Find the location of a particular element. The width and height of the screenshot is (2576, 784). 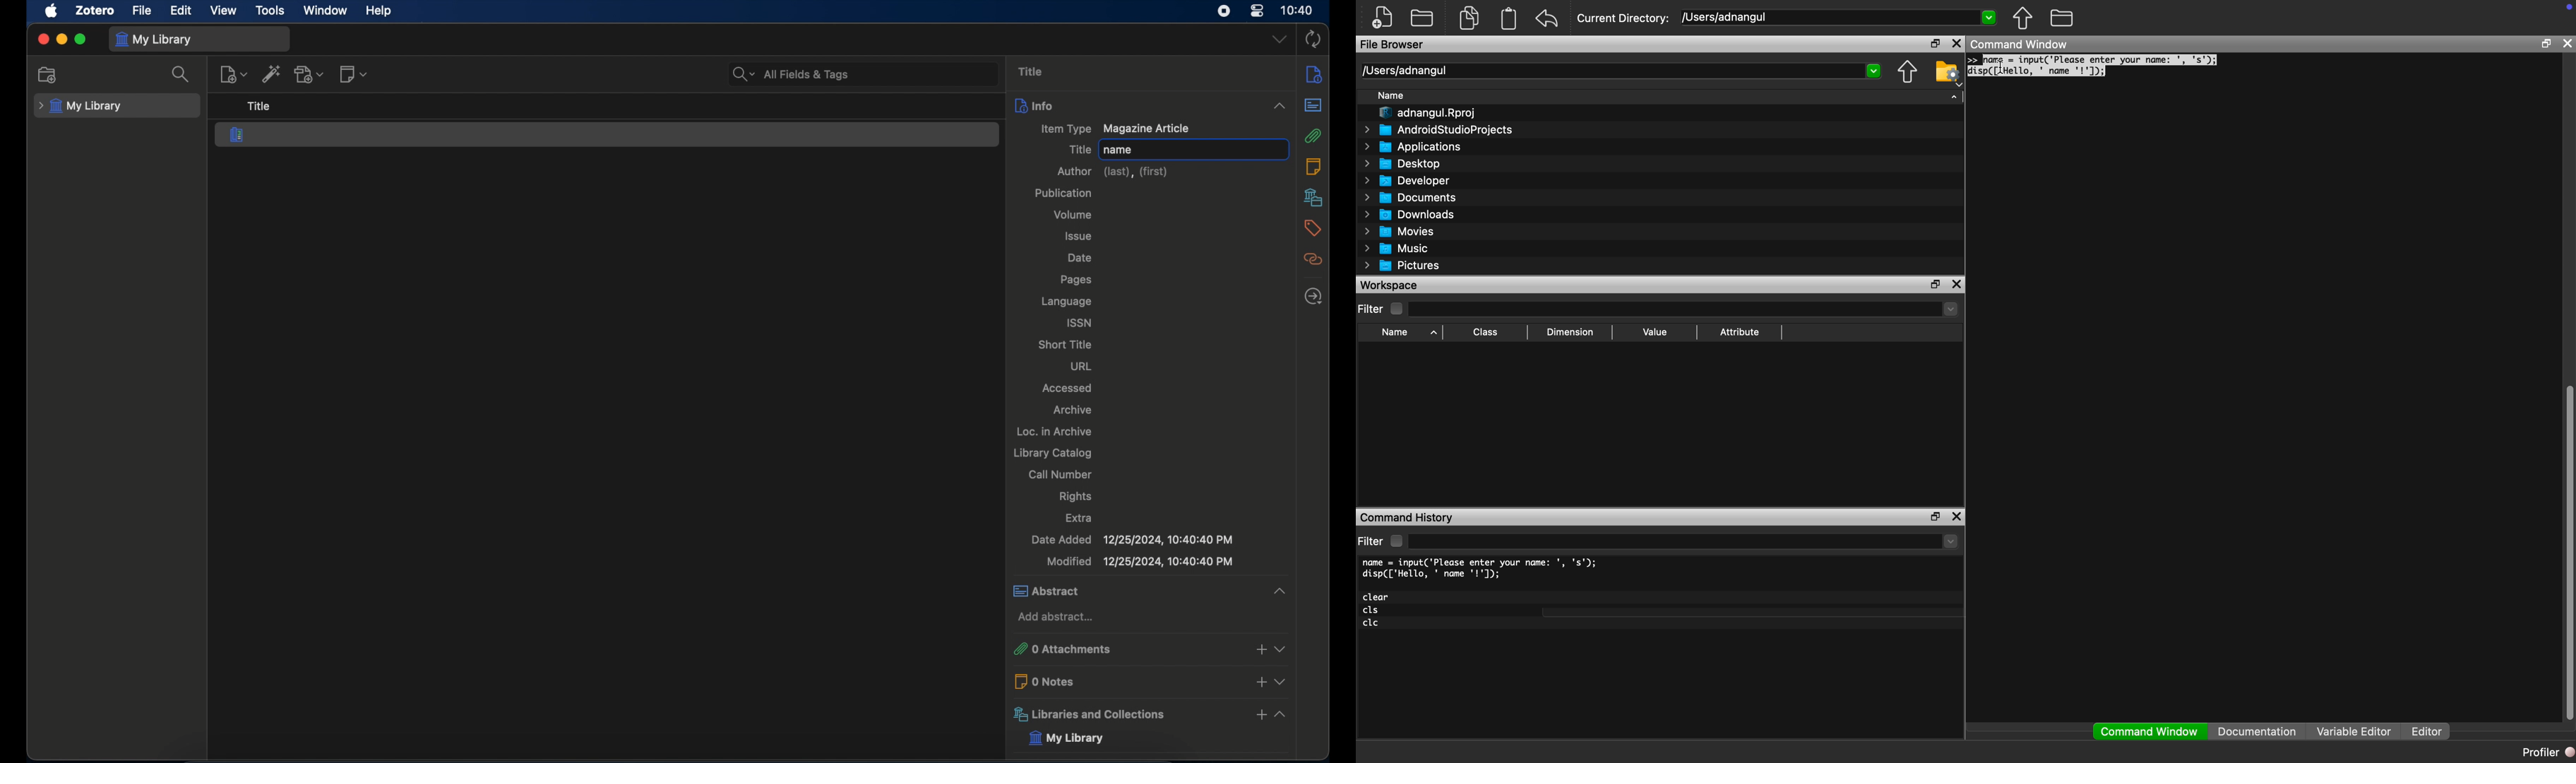

new note is located at coordinates (354, 73).